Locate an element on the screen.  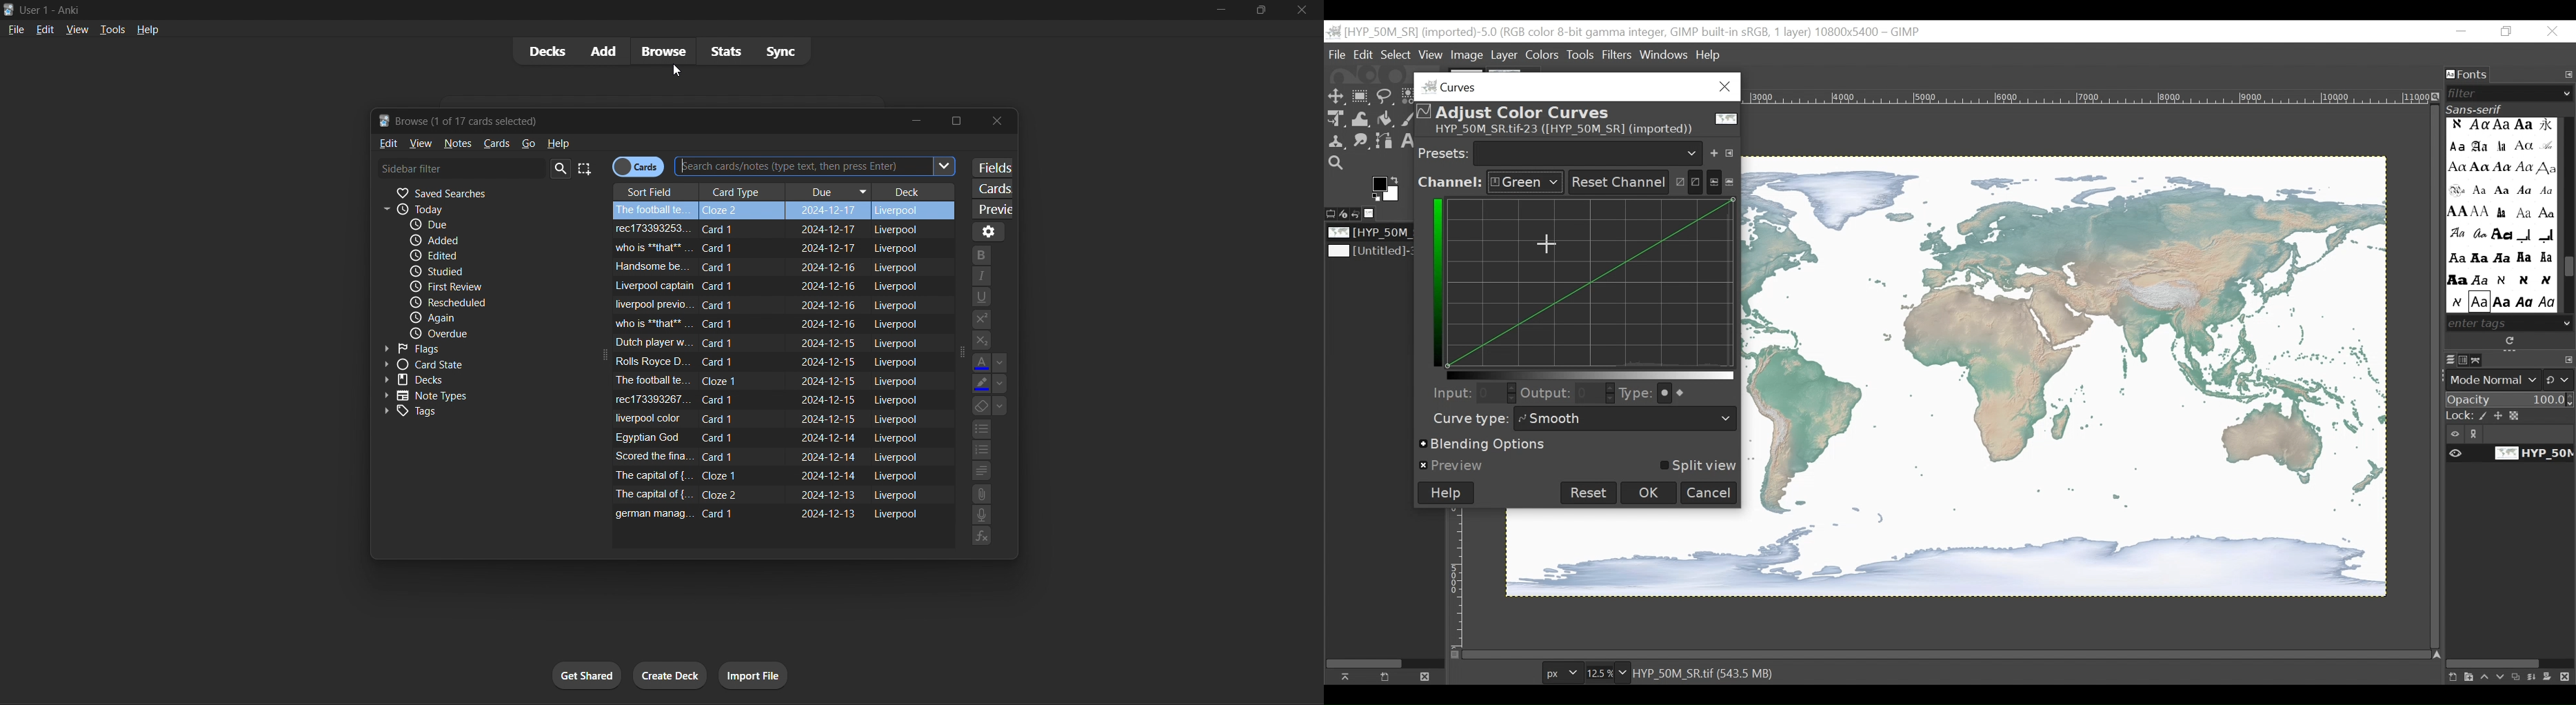
go is located at coordinates (528, 144).